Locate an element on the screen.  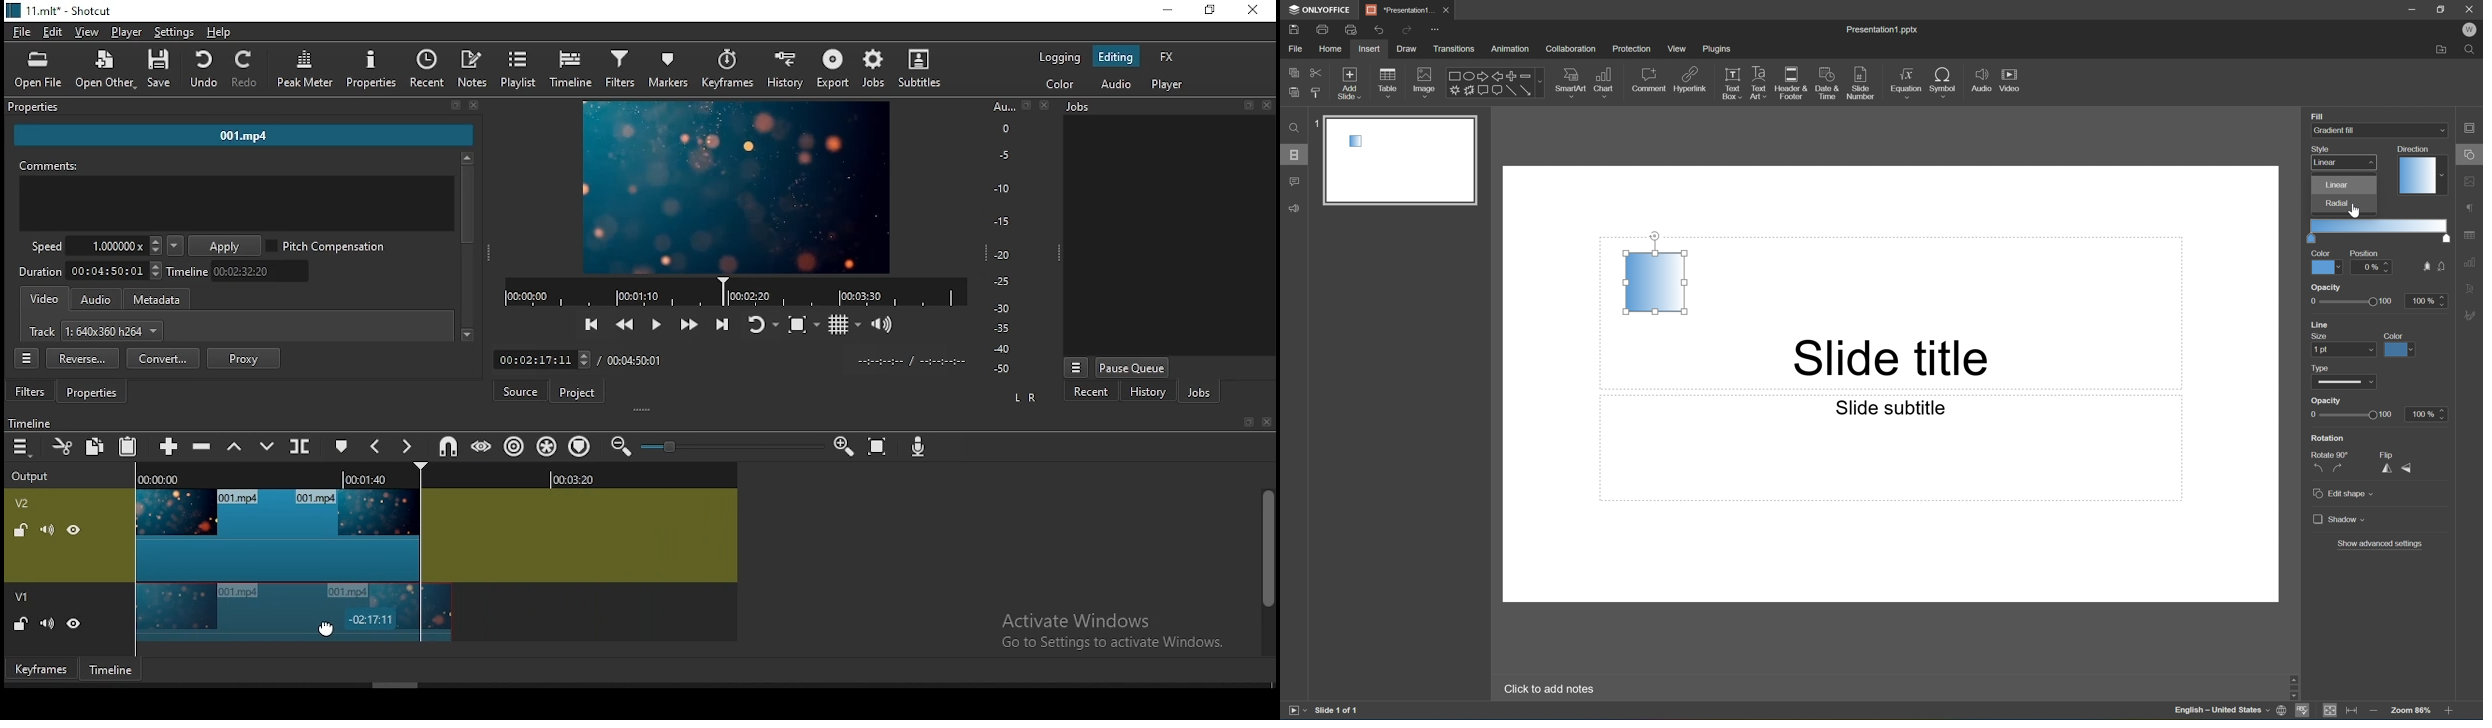
file is located at coordinates (20, 31).